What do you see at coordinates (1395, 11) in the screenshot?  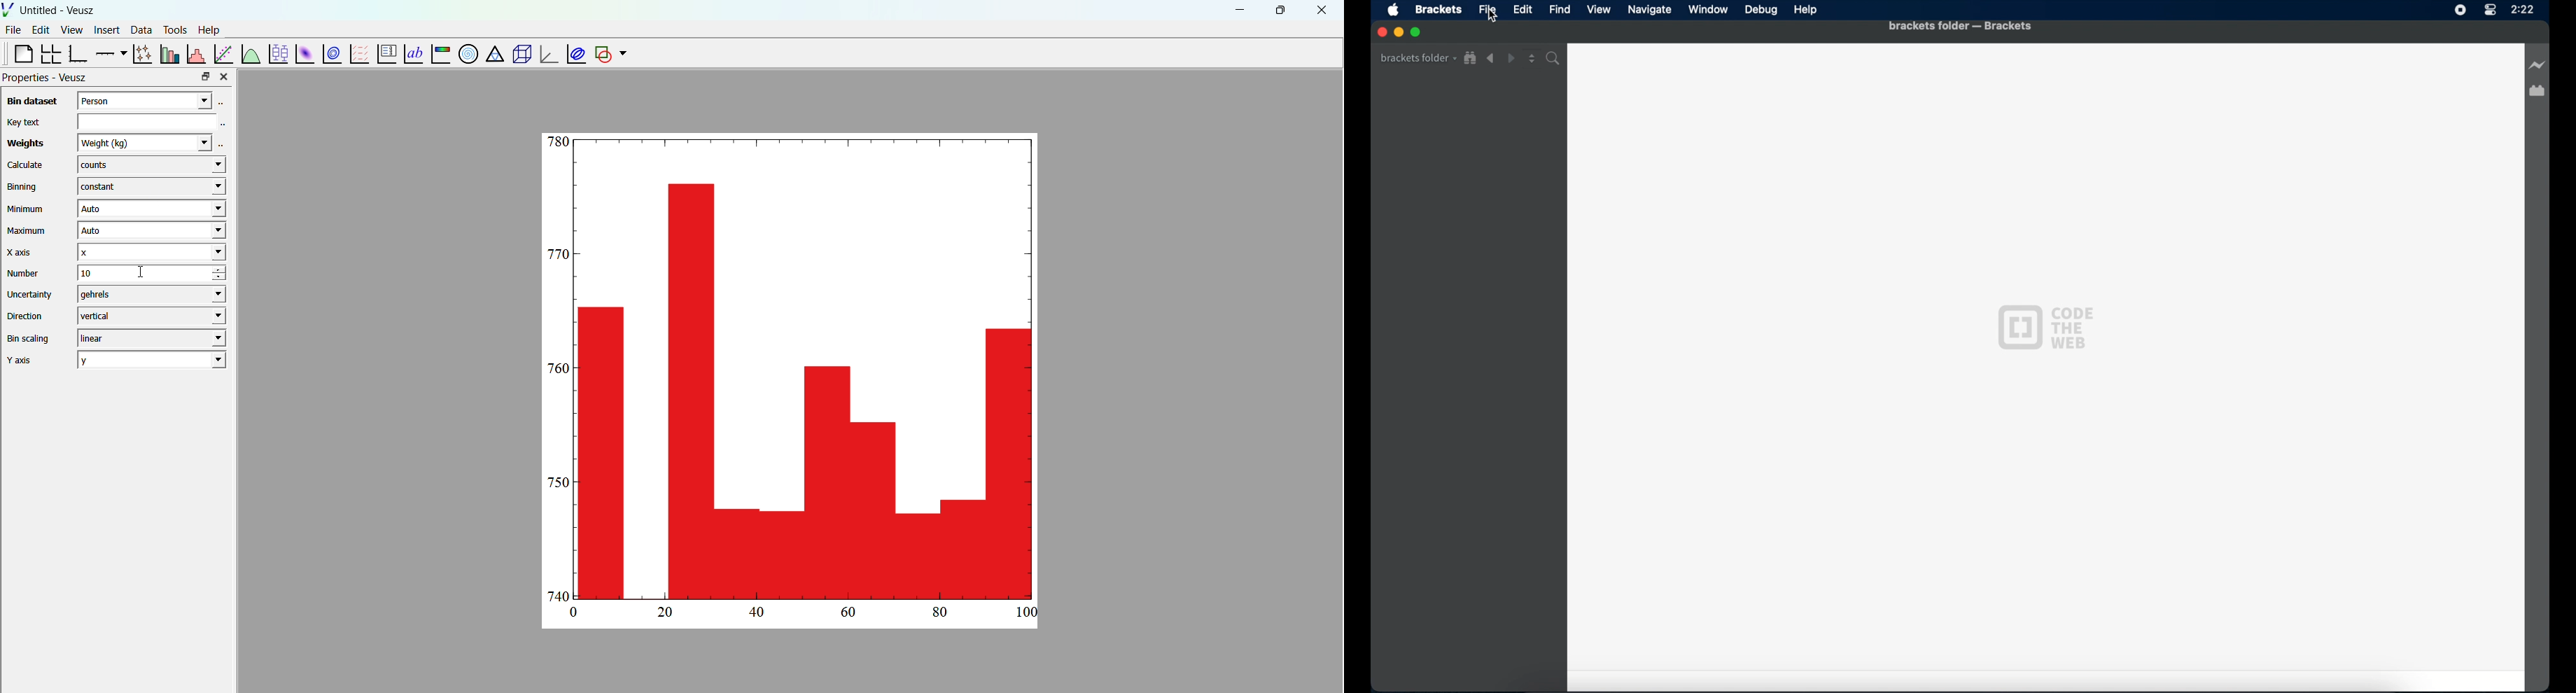 I see `apple icon` at bounding box center [1395, 11].